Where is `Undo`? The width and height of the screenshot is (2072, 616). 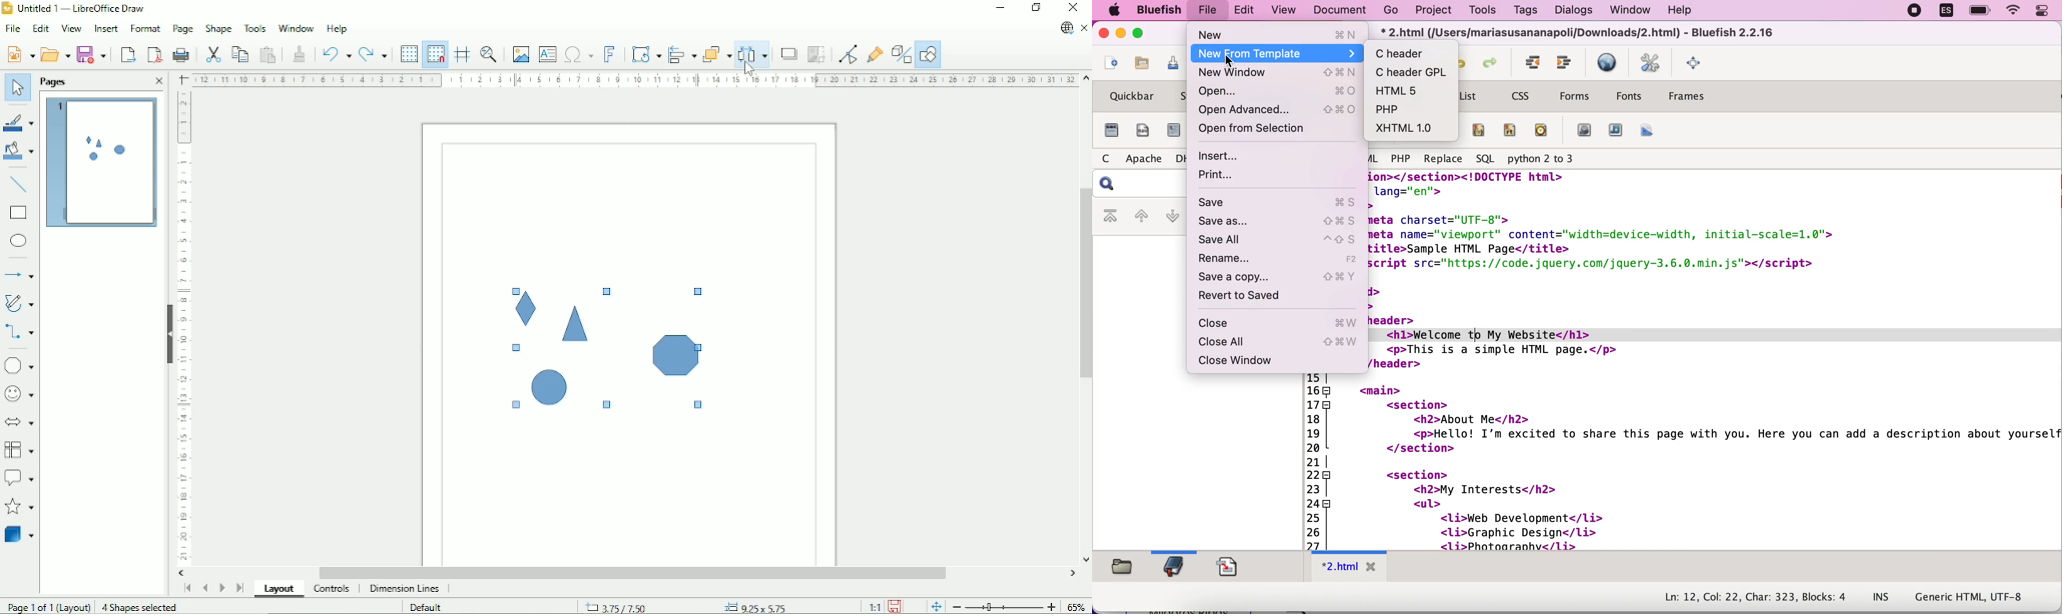
Undo is located at coordinates (336, 55).